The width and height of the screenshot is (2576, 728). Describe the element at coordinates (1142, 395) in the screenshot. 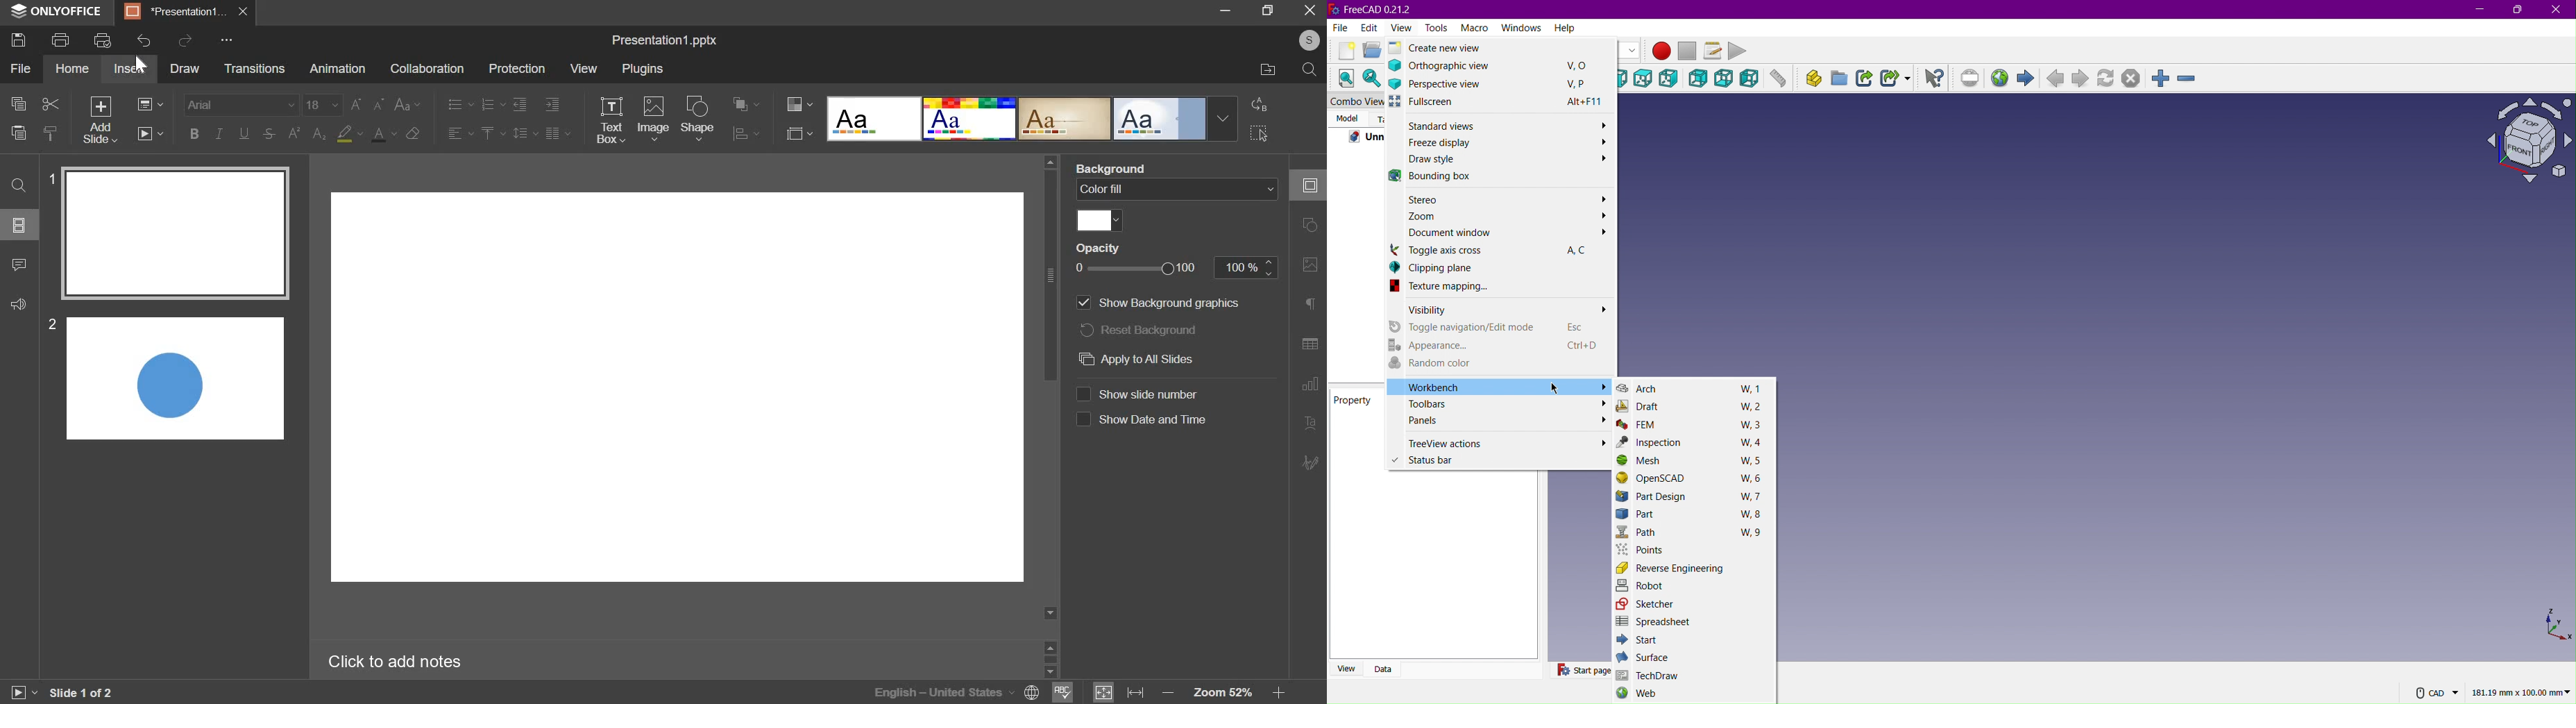

I see `show slide number` at that location.